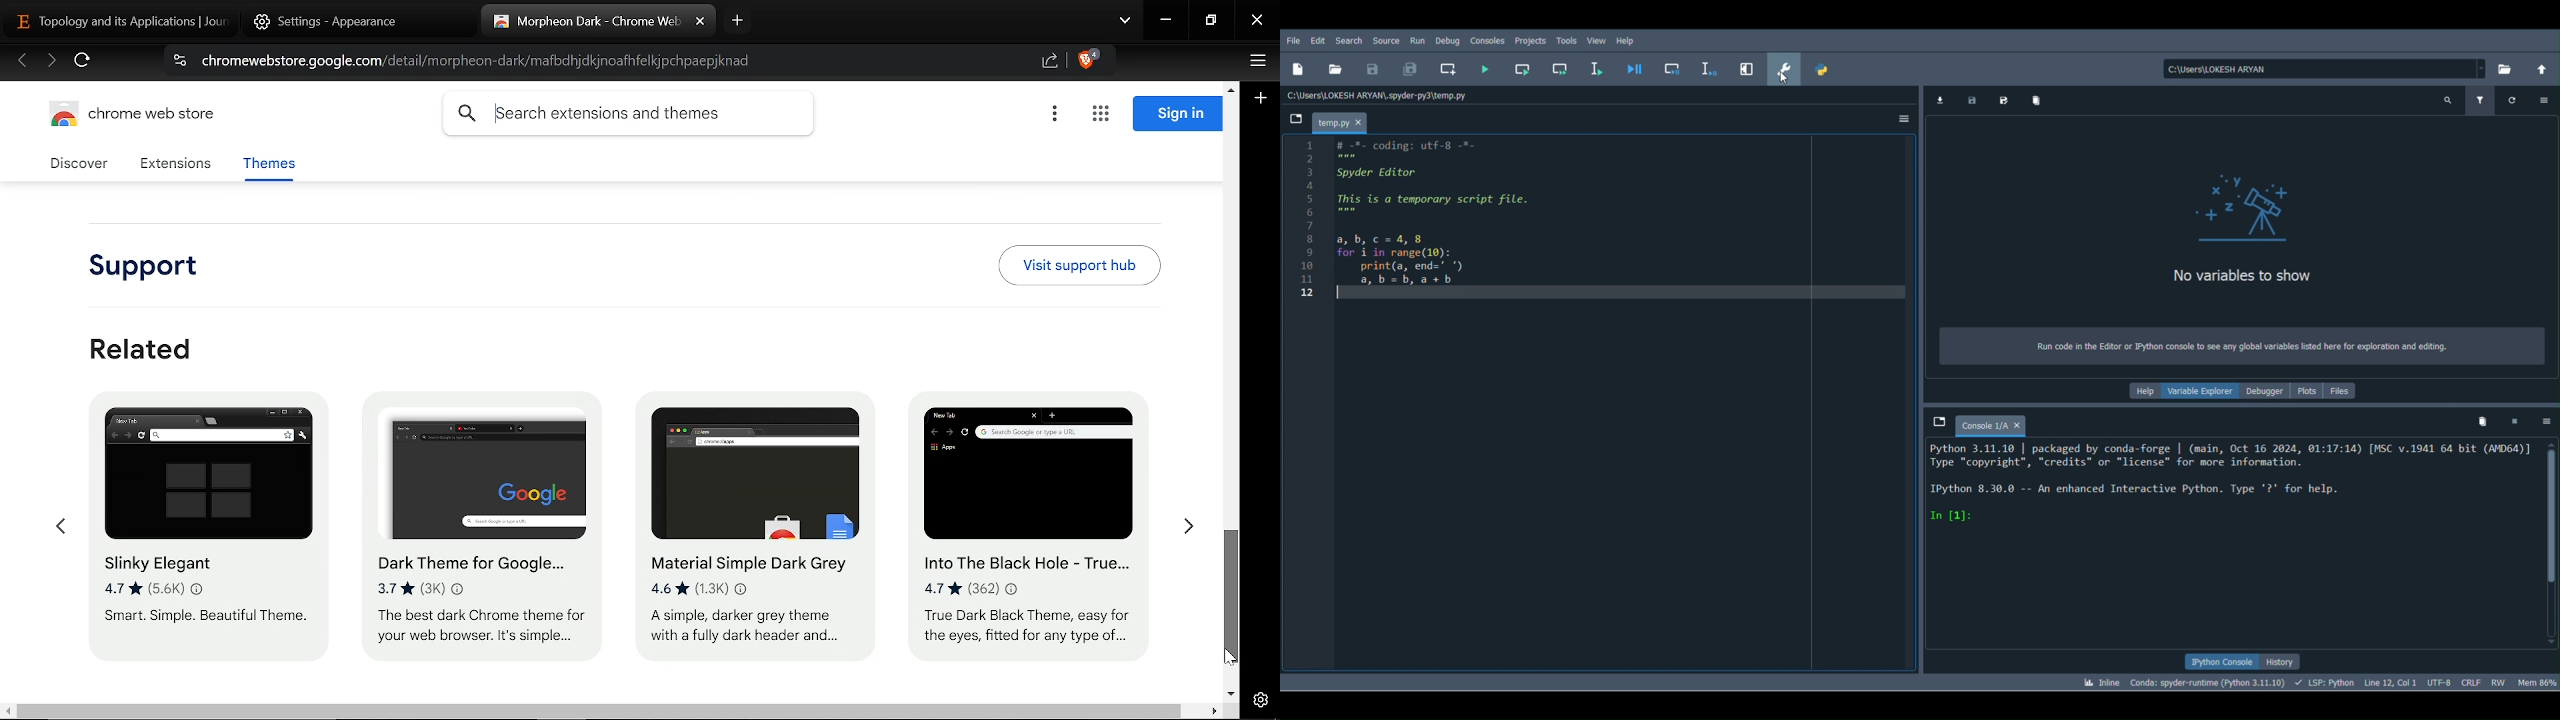 The height and width of the screenshot is (728, 2576). I want to click on Import data, so click(1939, 100).